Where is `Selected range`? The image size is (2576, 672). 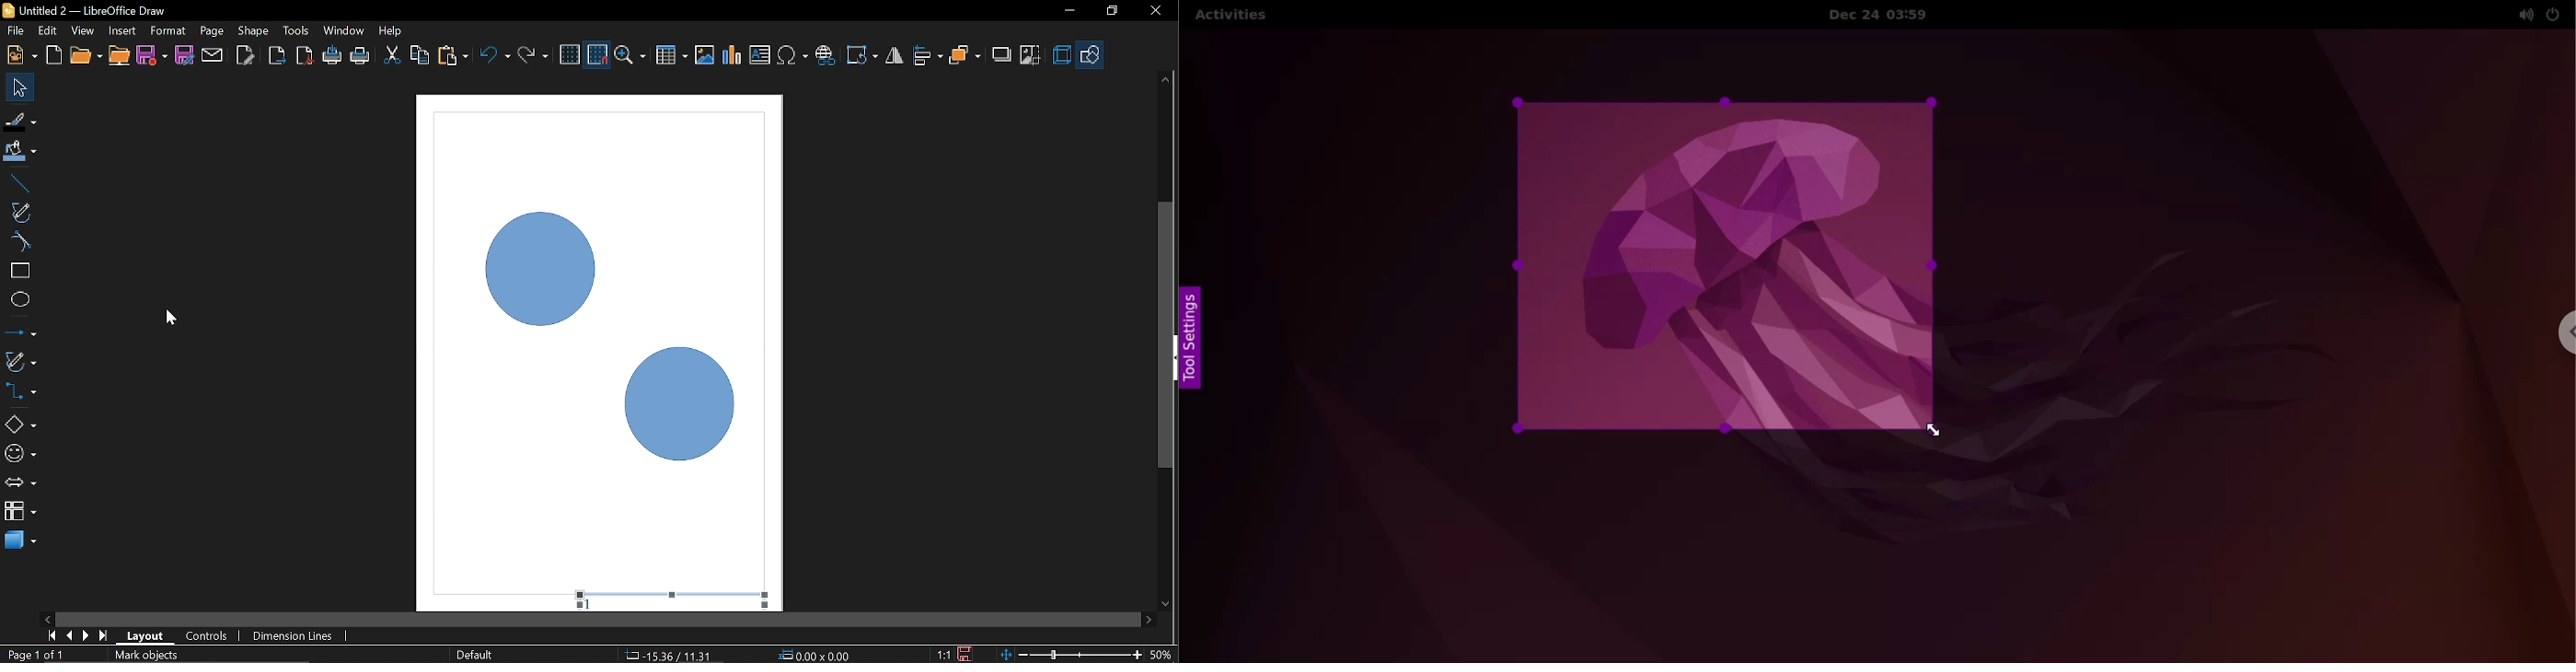 Selected range is located at coordinates (697, 599).